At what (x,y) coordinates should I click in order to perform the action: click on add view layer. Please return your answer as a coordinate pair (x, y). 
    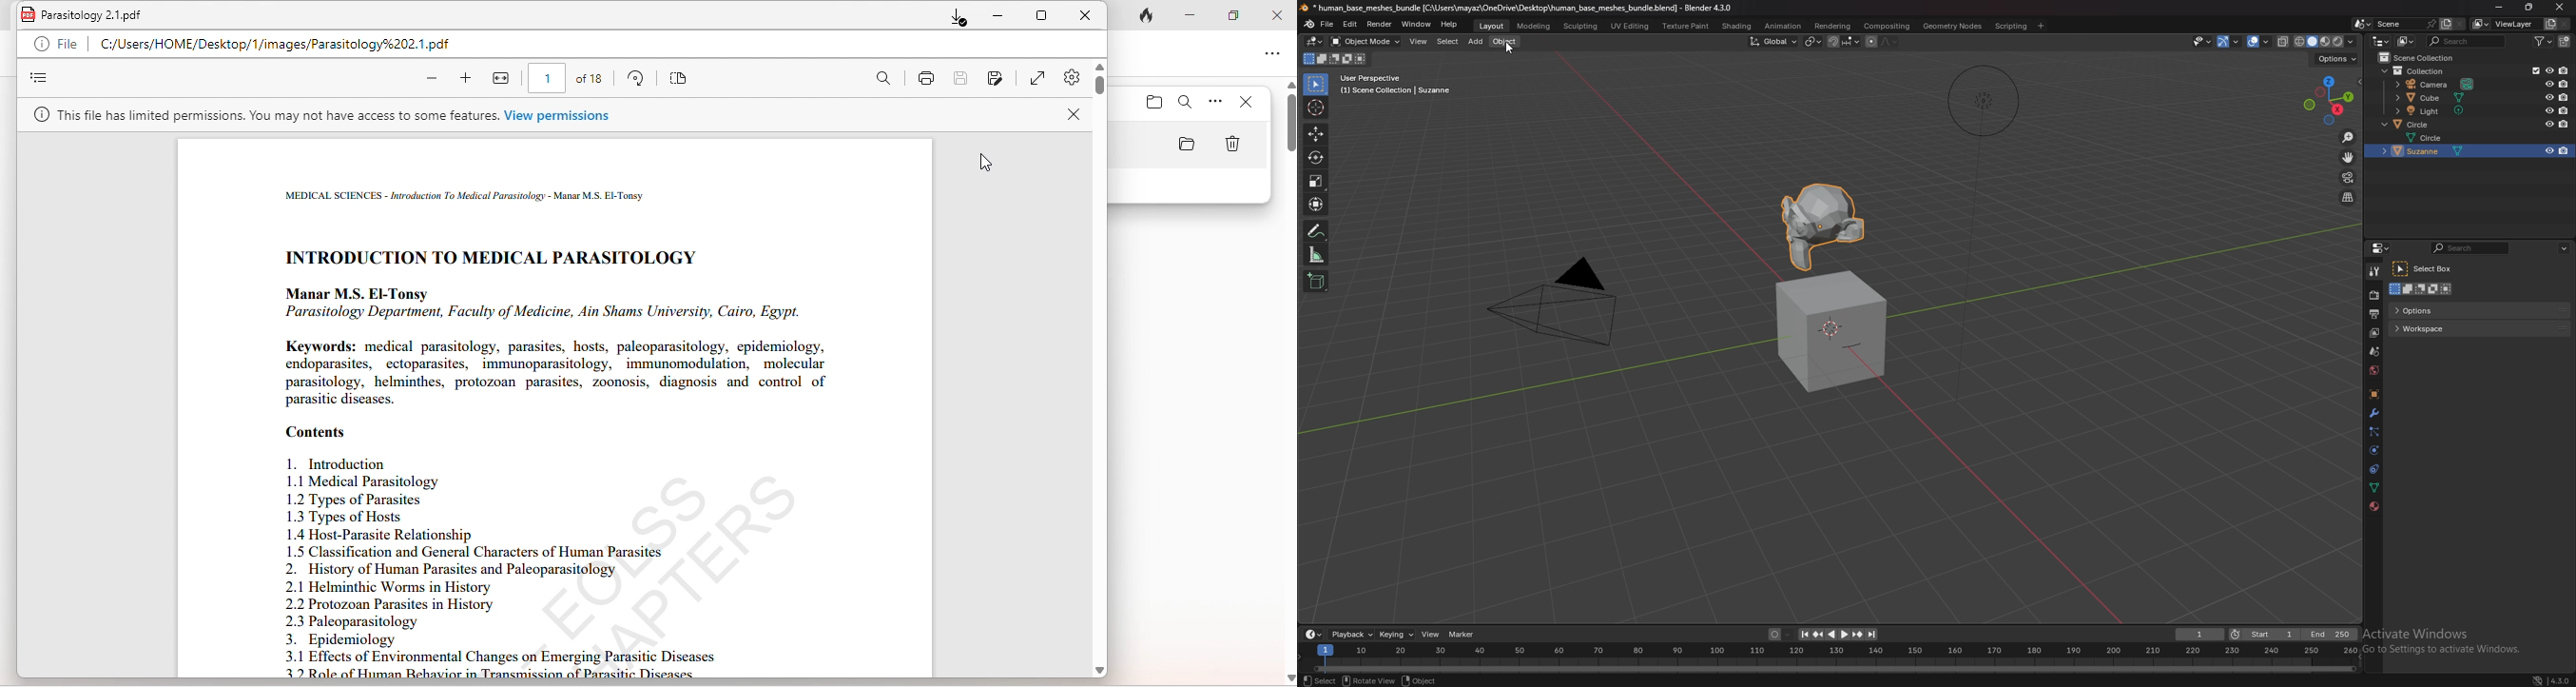
    Looking at the image, I should click on (2551, 23).